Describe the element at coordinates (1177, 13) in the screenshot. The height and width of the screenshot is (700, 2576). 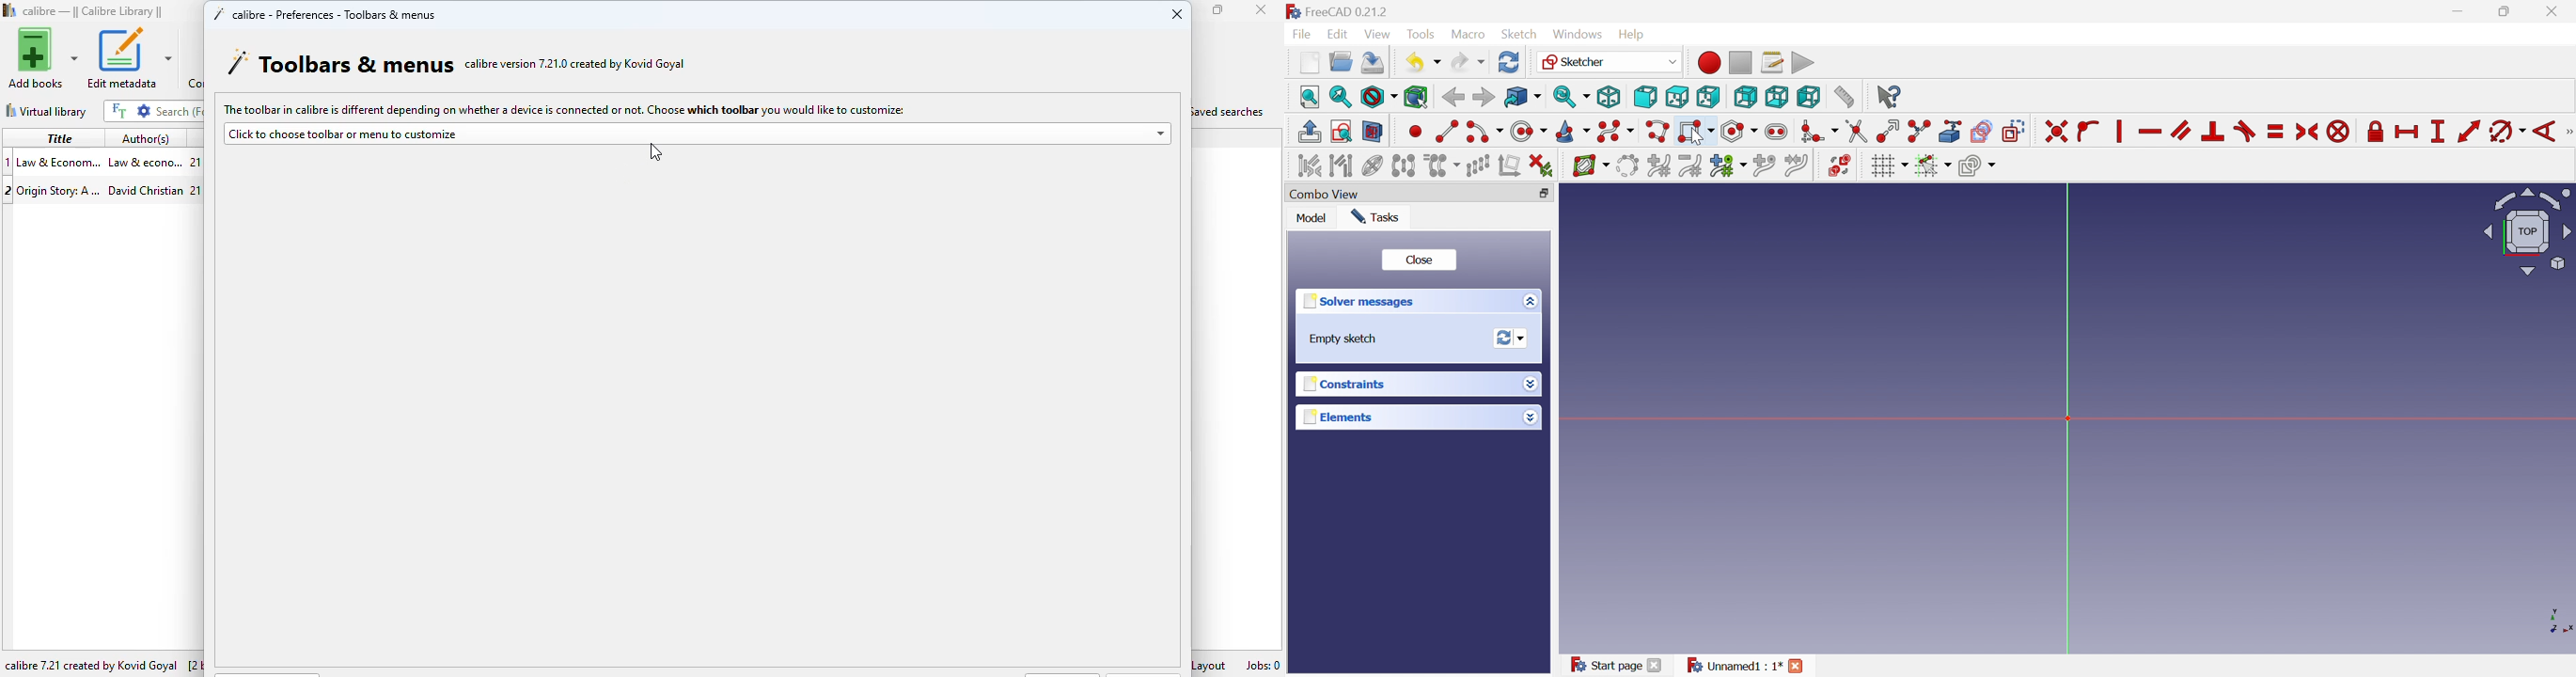
I see `close` at that location.